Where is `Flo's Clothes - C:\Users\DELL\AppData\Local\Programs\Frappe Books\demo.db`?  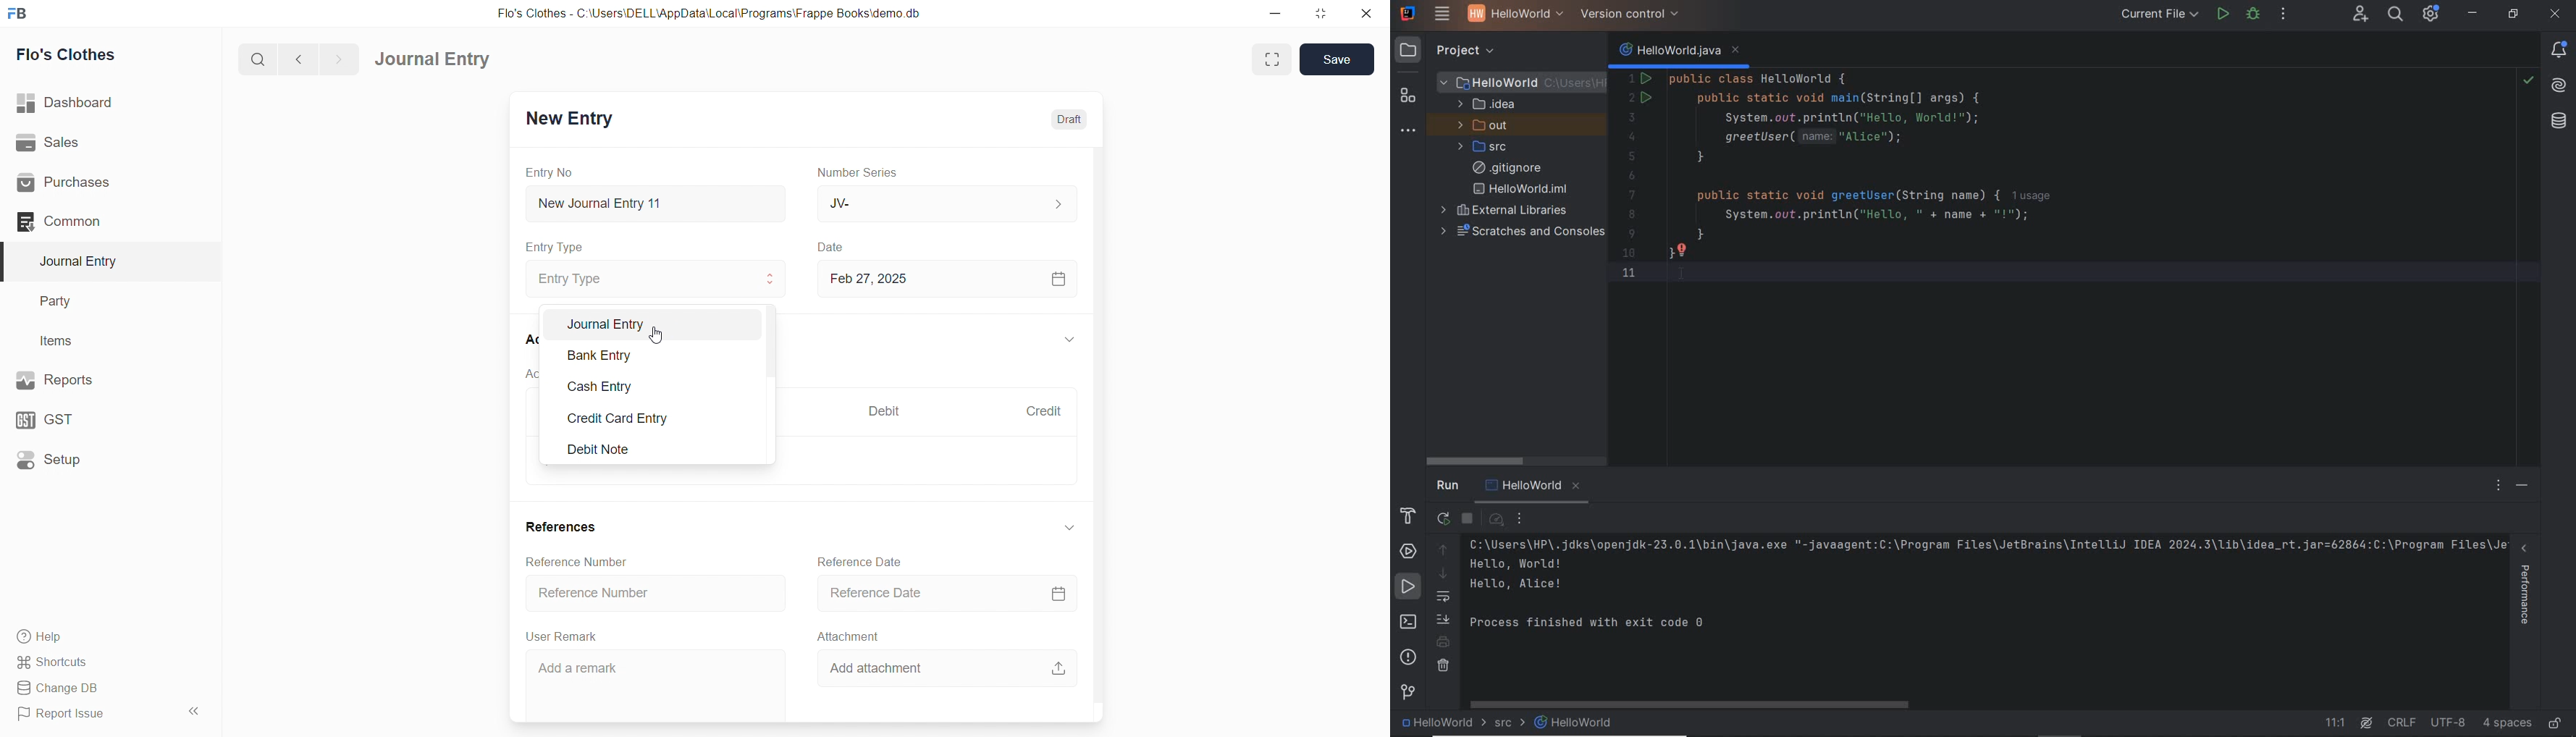
Flo's Clothes - C:\Users\DELL\AppData\Local\Programs\Frappe Books\demo.db is located at coordinates (709, 12).